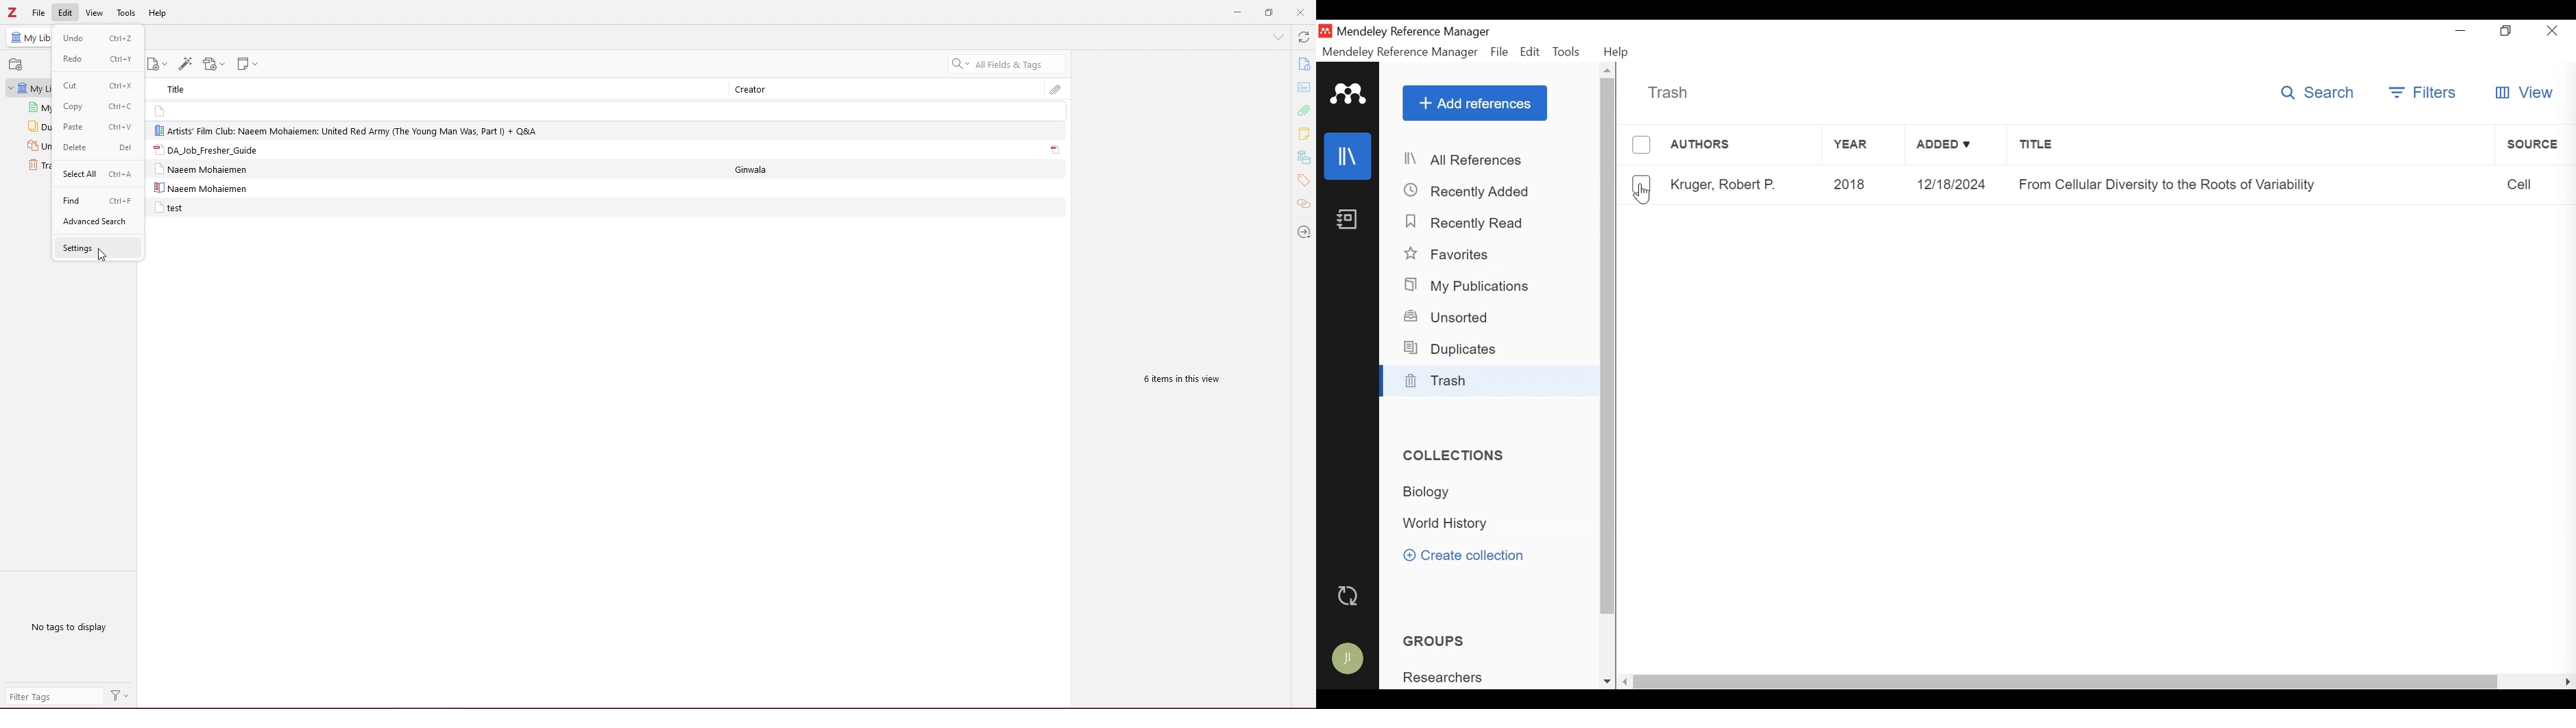 This screenshot has height=728, width=2576. Describe the element at coordinates (158, 14) in the screenshot. I see `help` at that location.